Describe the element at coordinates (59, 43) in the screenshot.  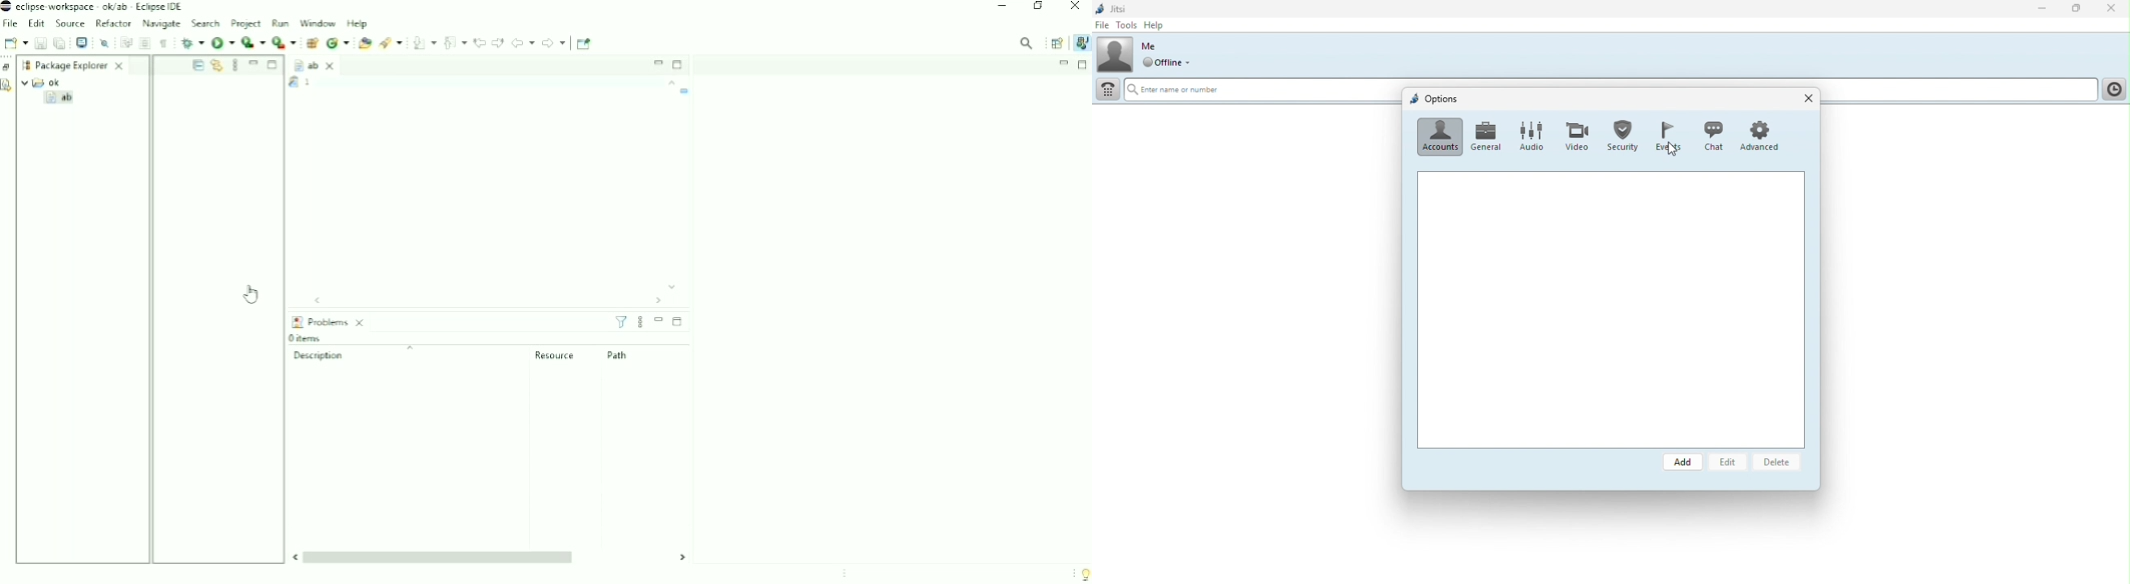
I see `Save All` at that location.